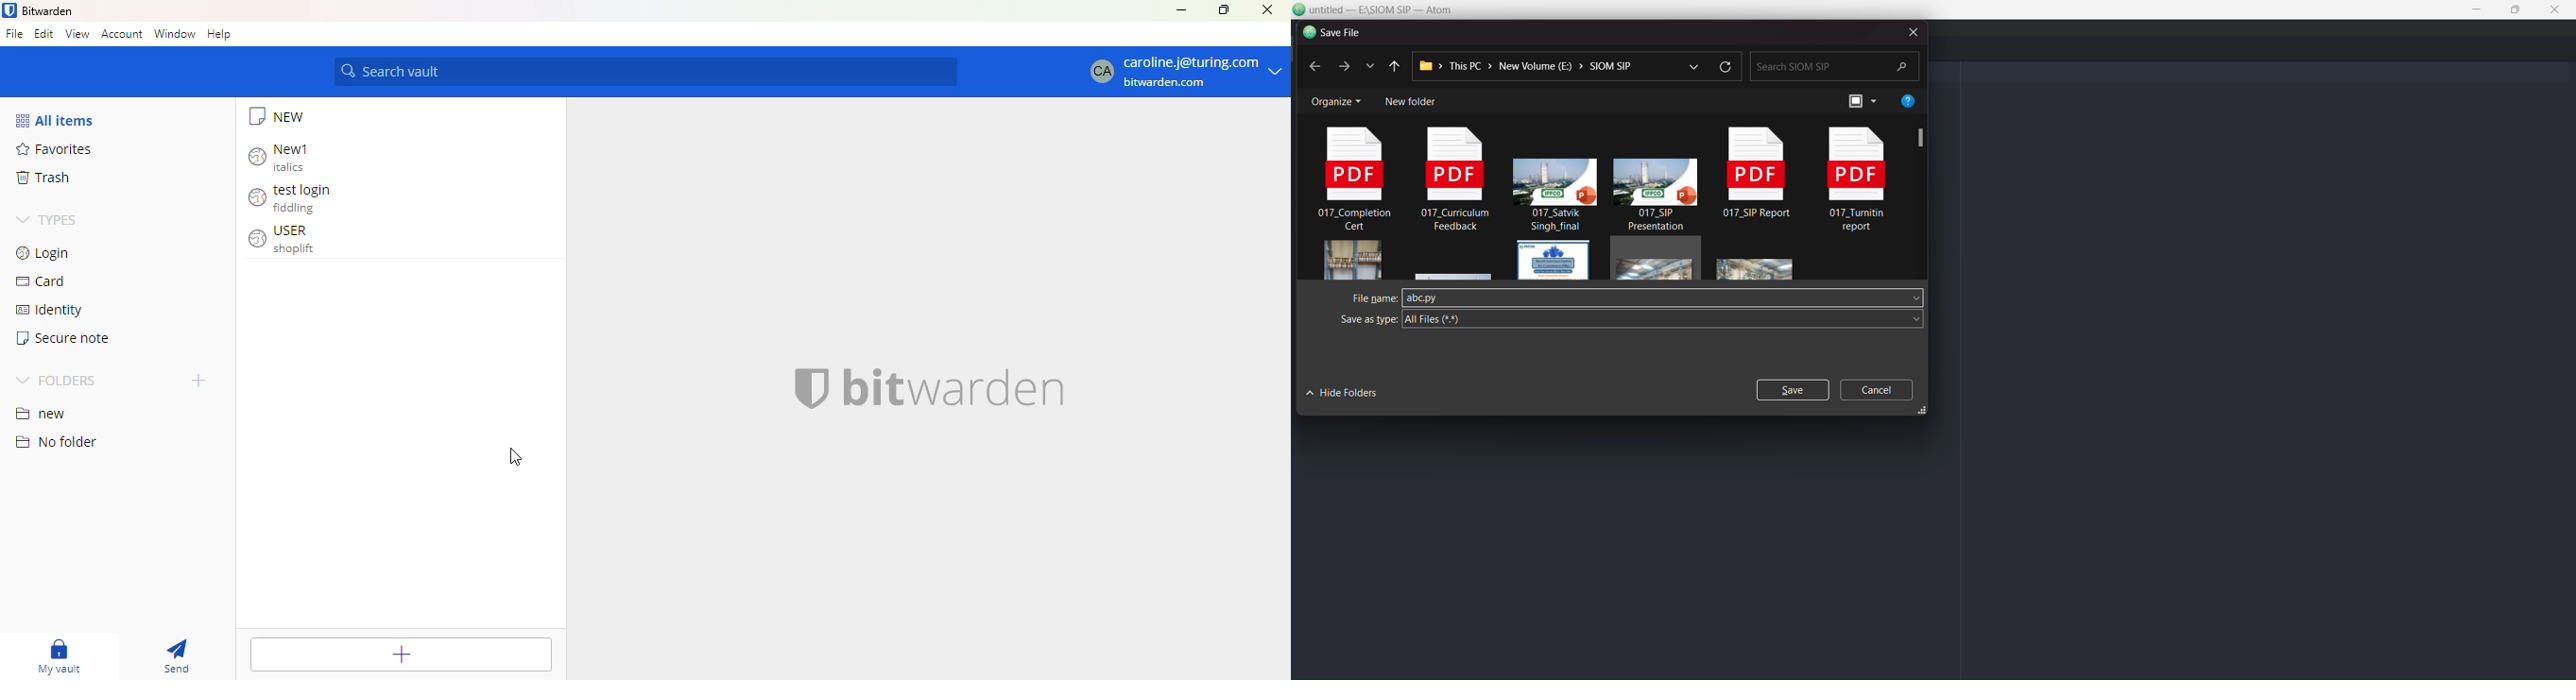 Image resolution: width=2576 pixels, height=700 pixels. What do you see at coordinates (43, 34) in the screenshot?
I see `edit` at bounding box center [43, 34].